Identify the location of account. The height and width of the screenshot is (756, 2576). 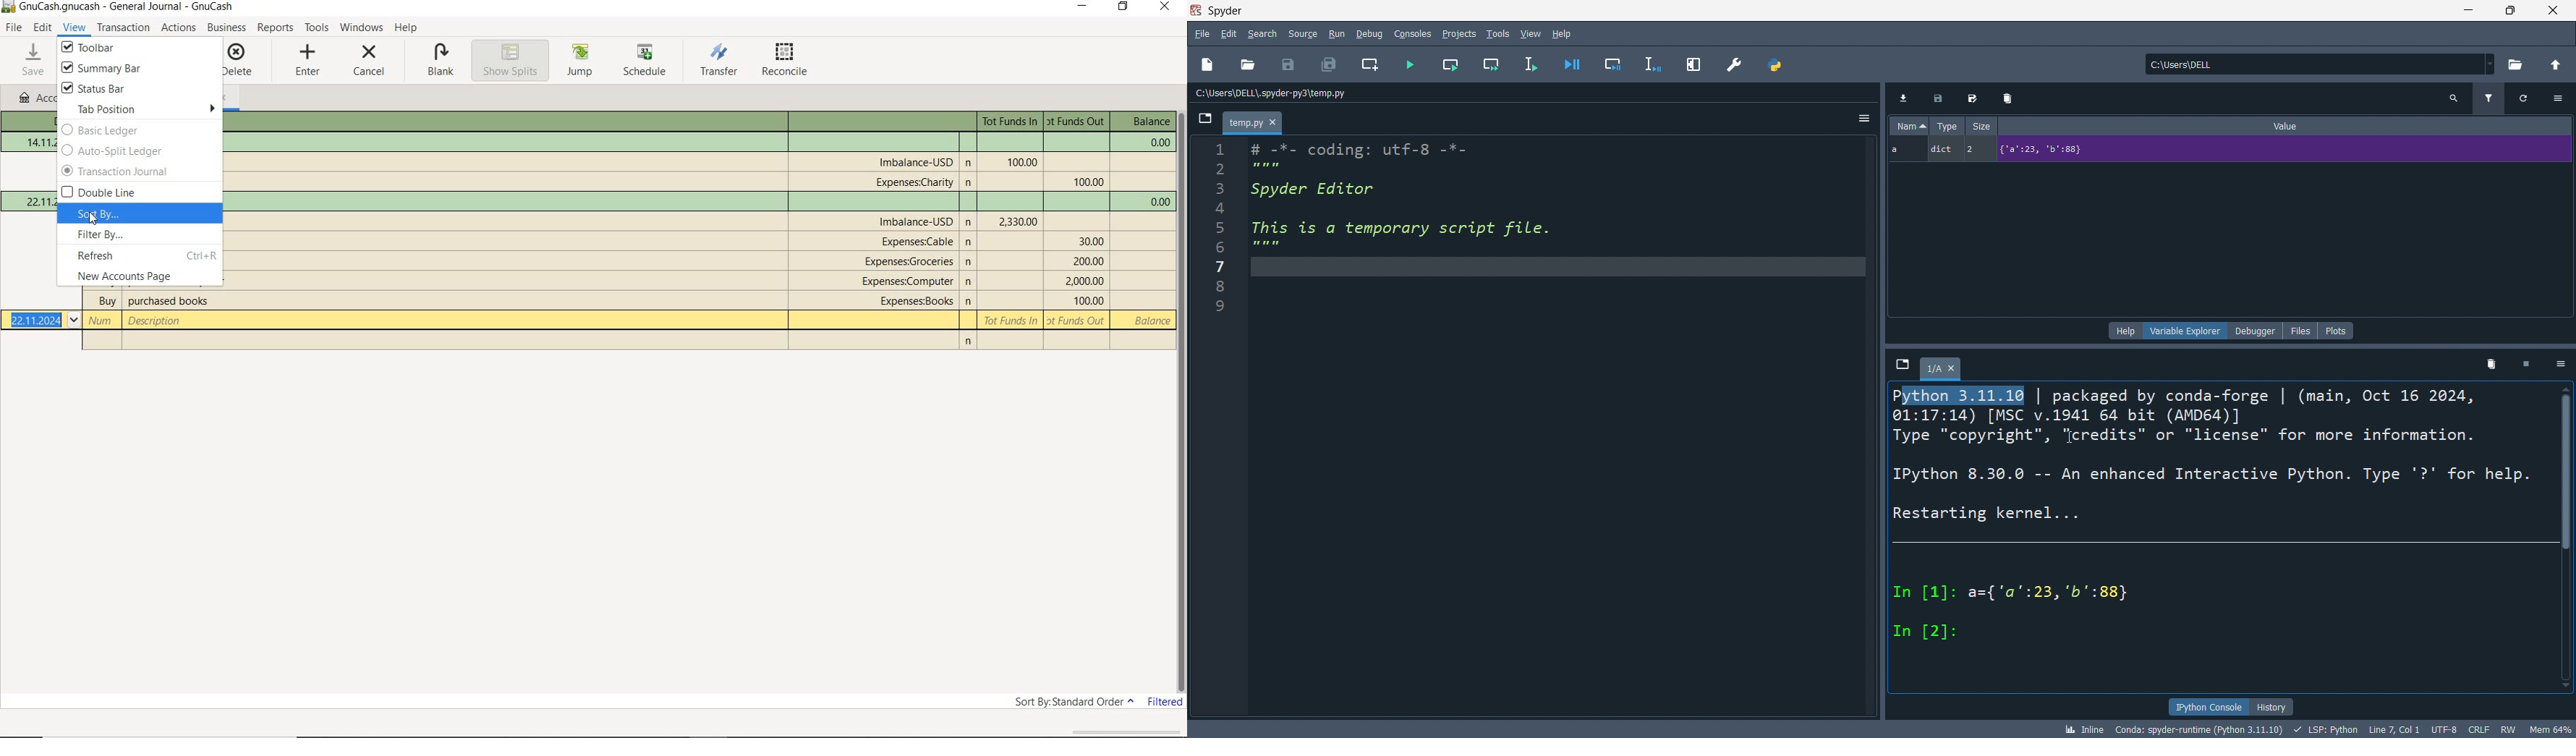
(911, 262).